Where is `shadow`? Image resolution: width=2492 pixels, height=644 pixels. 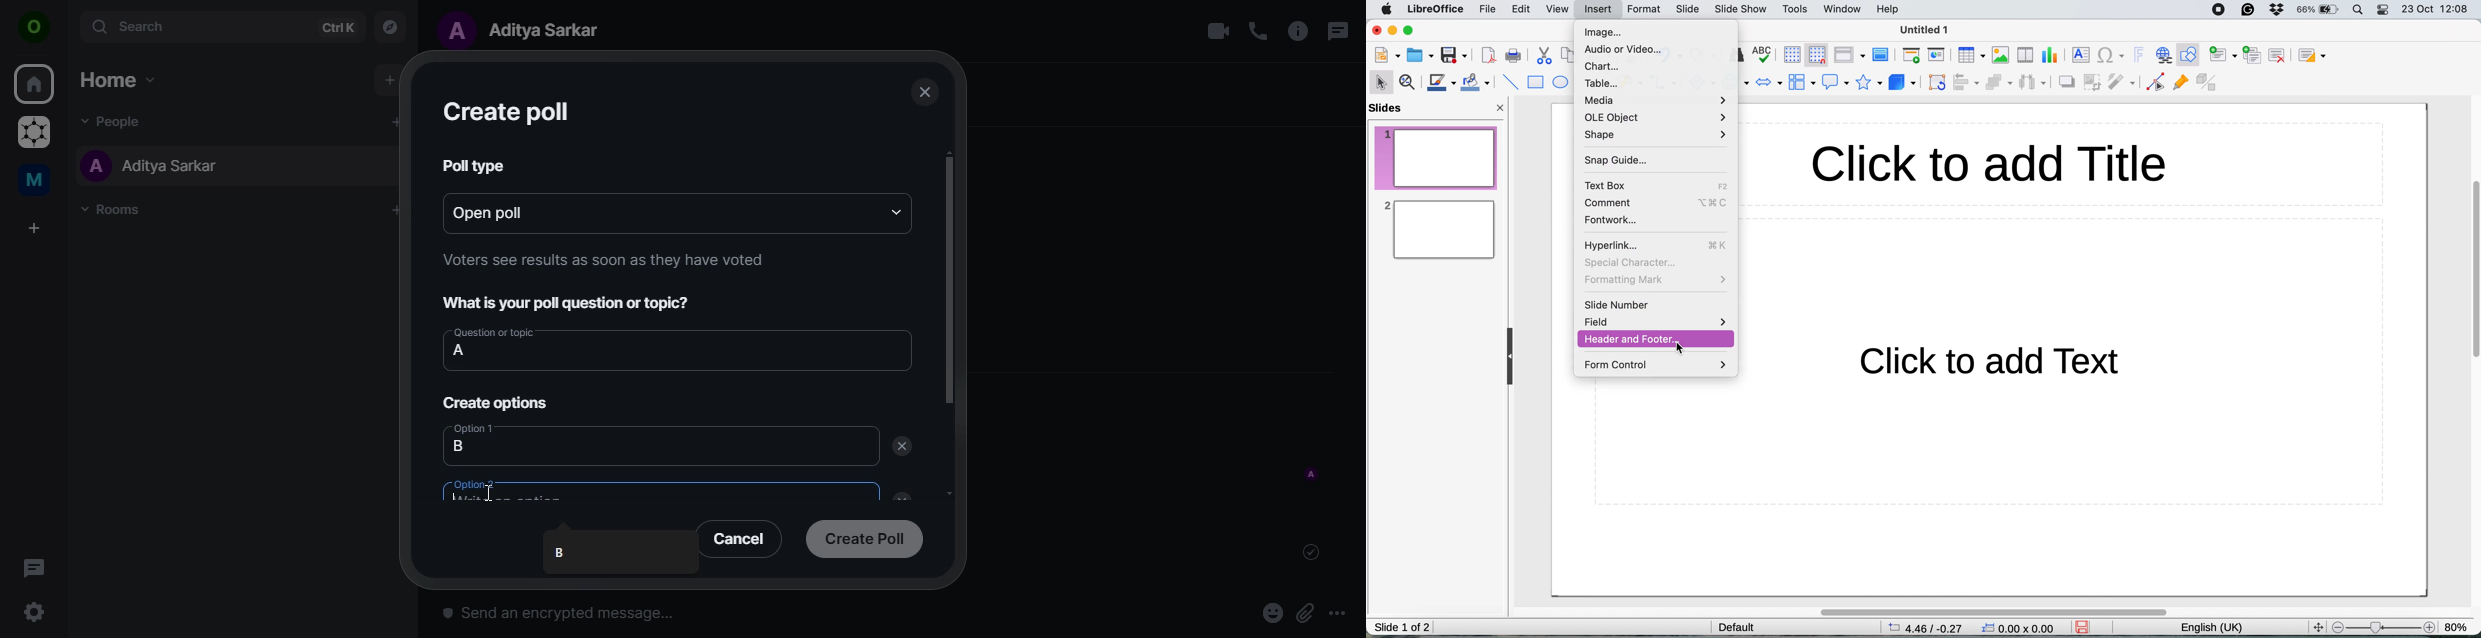 shadow is located at coordinates (2066, 82).